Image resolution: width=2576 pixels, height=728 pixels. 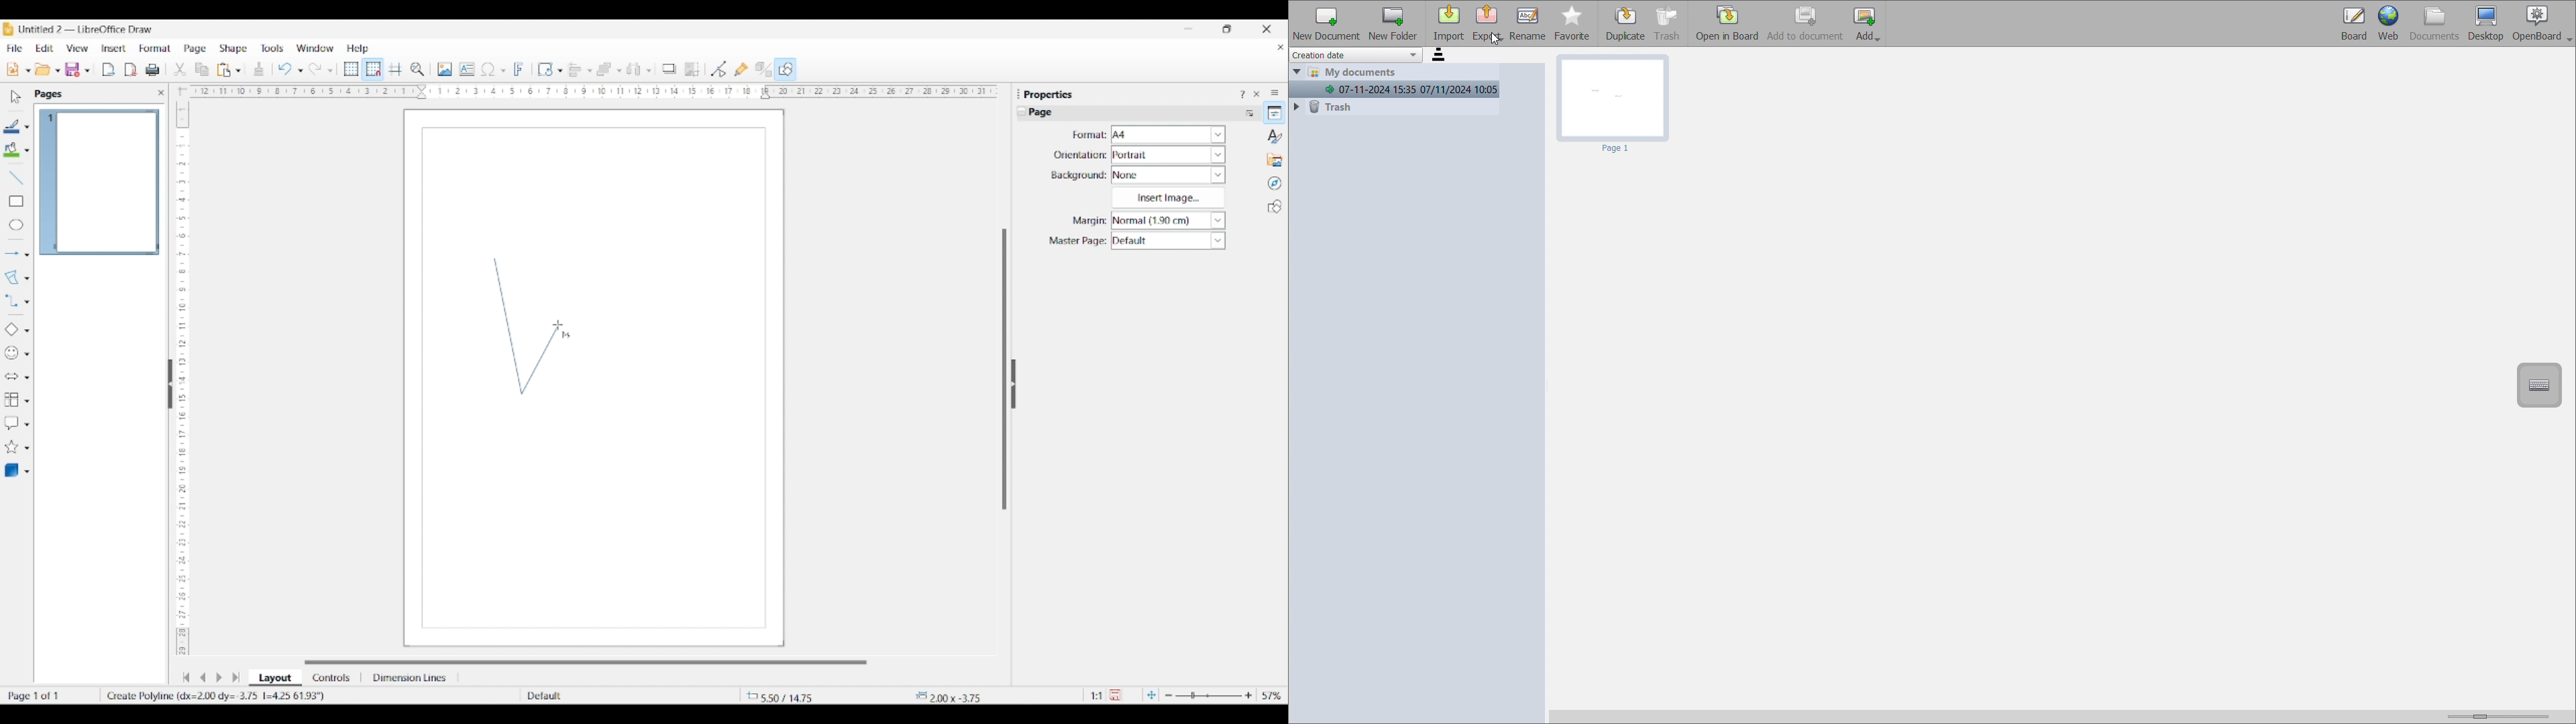 I want to click on Dimensions of shape within the canvas changed, so click(x=963, y=696).